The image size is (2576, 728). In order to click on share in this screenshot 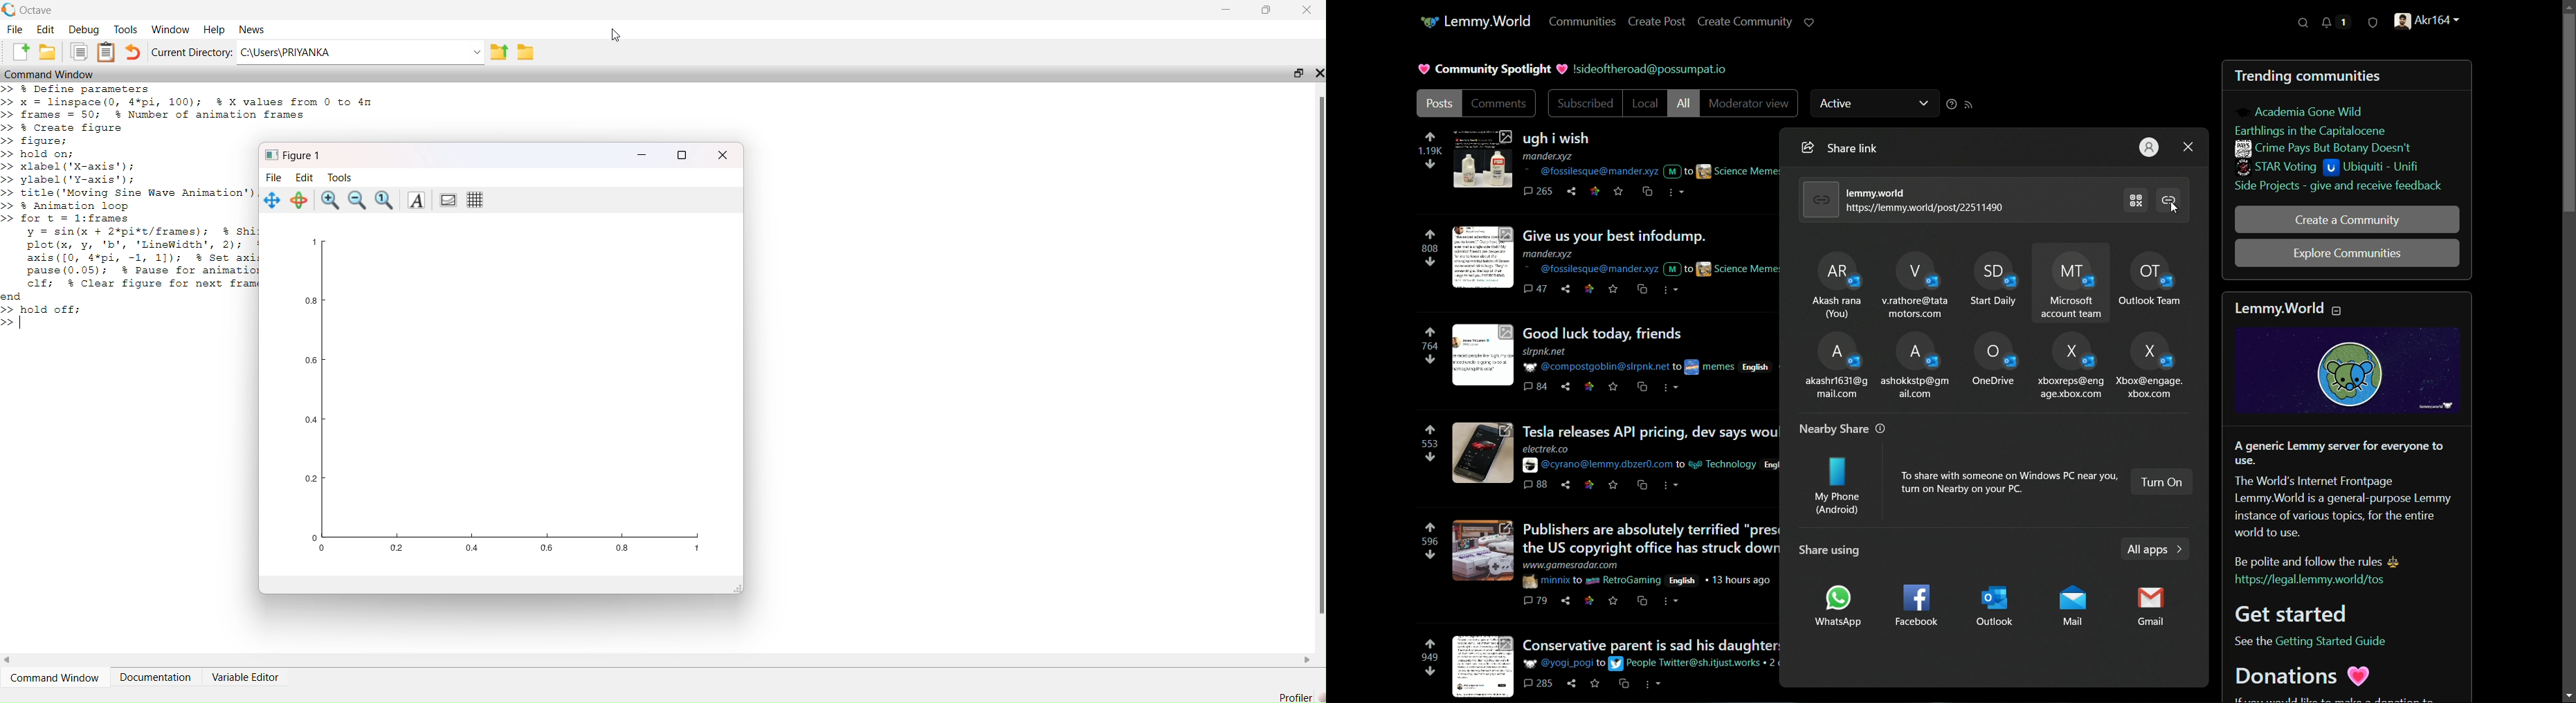, I will do `click(1568, 601)`.